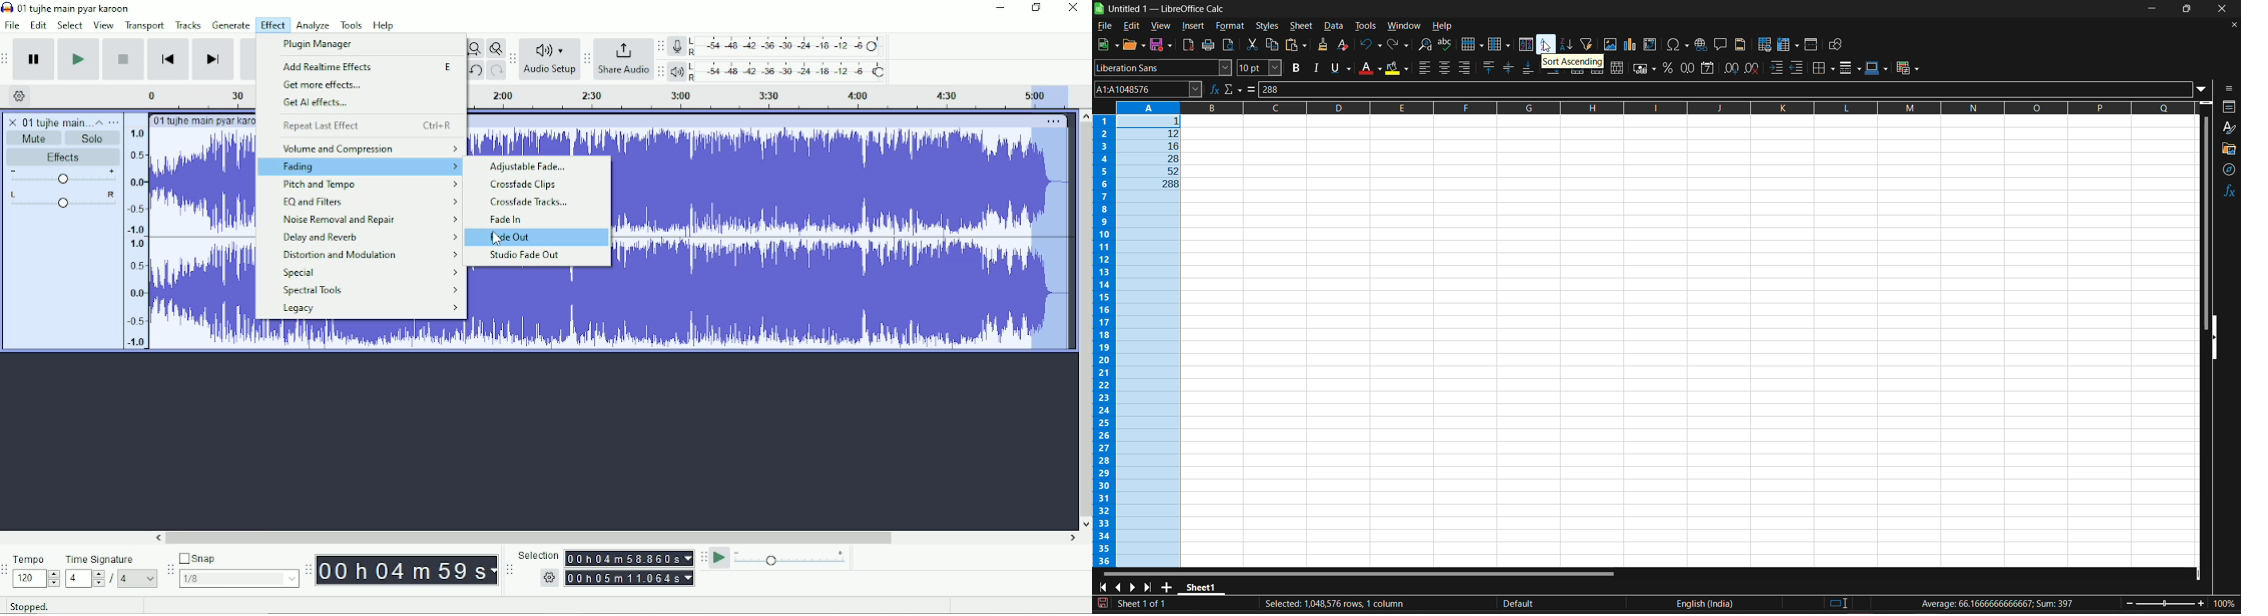  Describe the element at coordinates (104, 26) in the screenshot. I see `View` at that location.